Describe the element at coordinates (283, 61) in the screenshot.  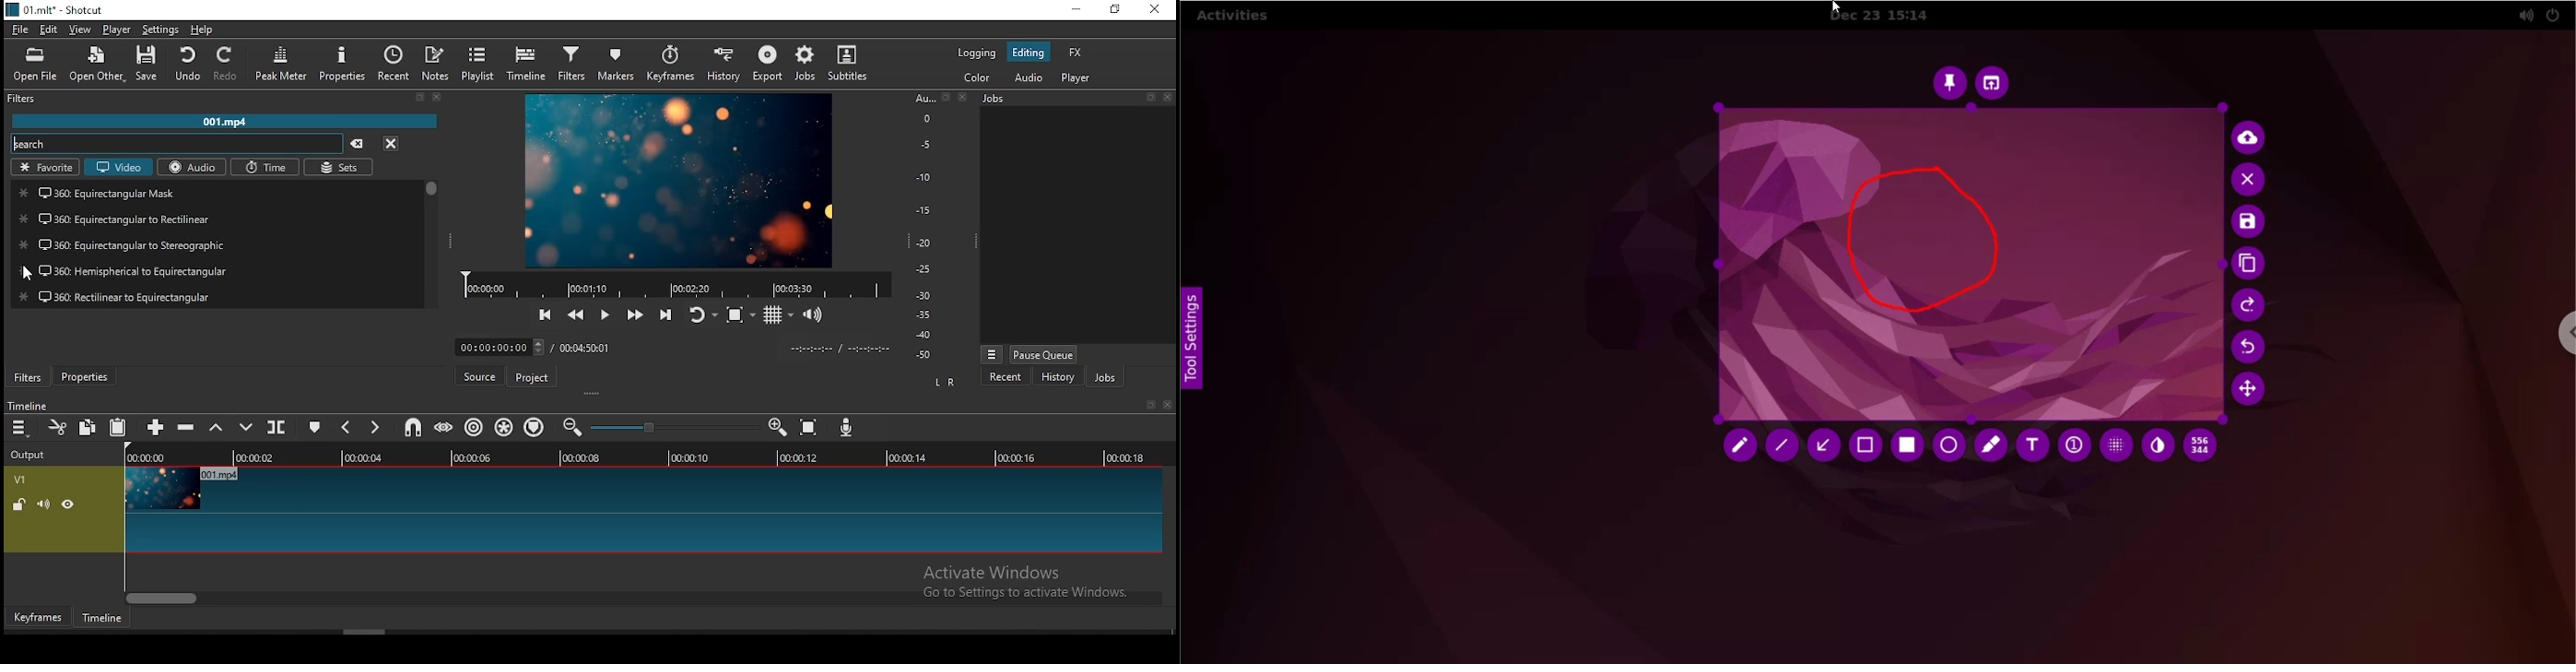
I see `Peak Meter` at that location.